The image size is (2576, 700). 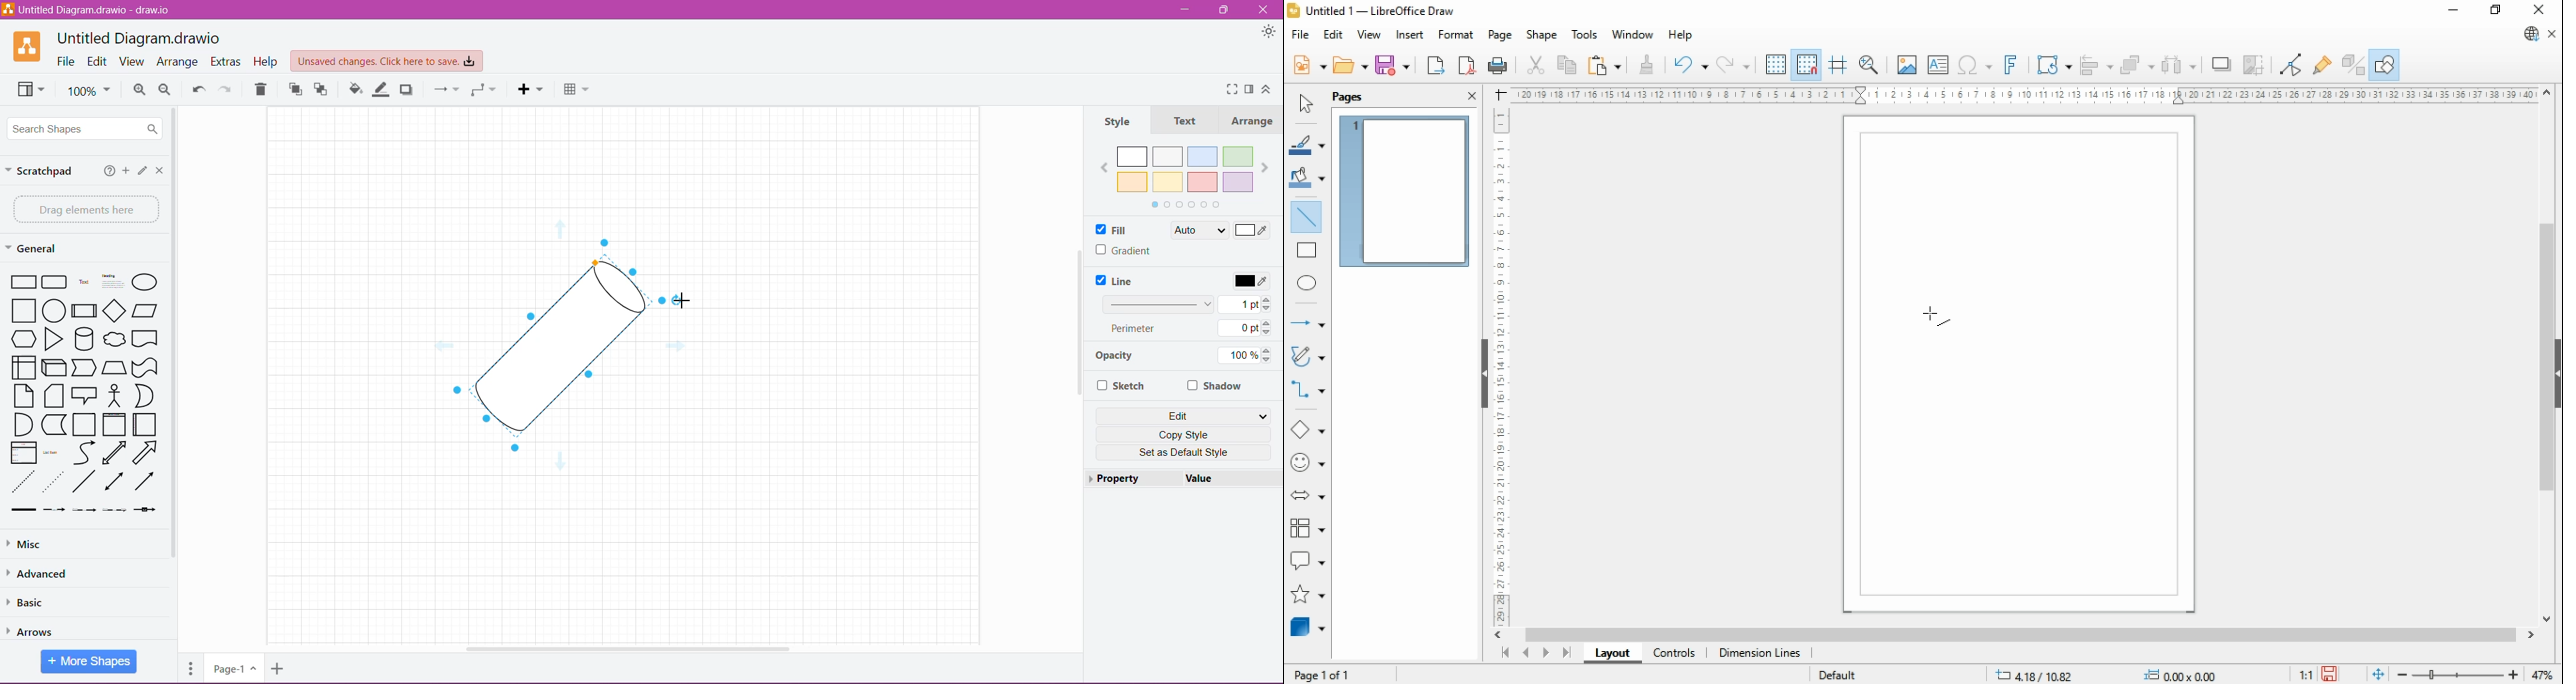 What do you see at coordinates (1307, 496) in the screenshot?
I see `block arrows` at bounding box center [1307, 496].